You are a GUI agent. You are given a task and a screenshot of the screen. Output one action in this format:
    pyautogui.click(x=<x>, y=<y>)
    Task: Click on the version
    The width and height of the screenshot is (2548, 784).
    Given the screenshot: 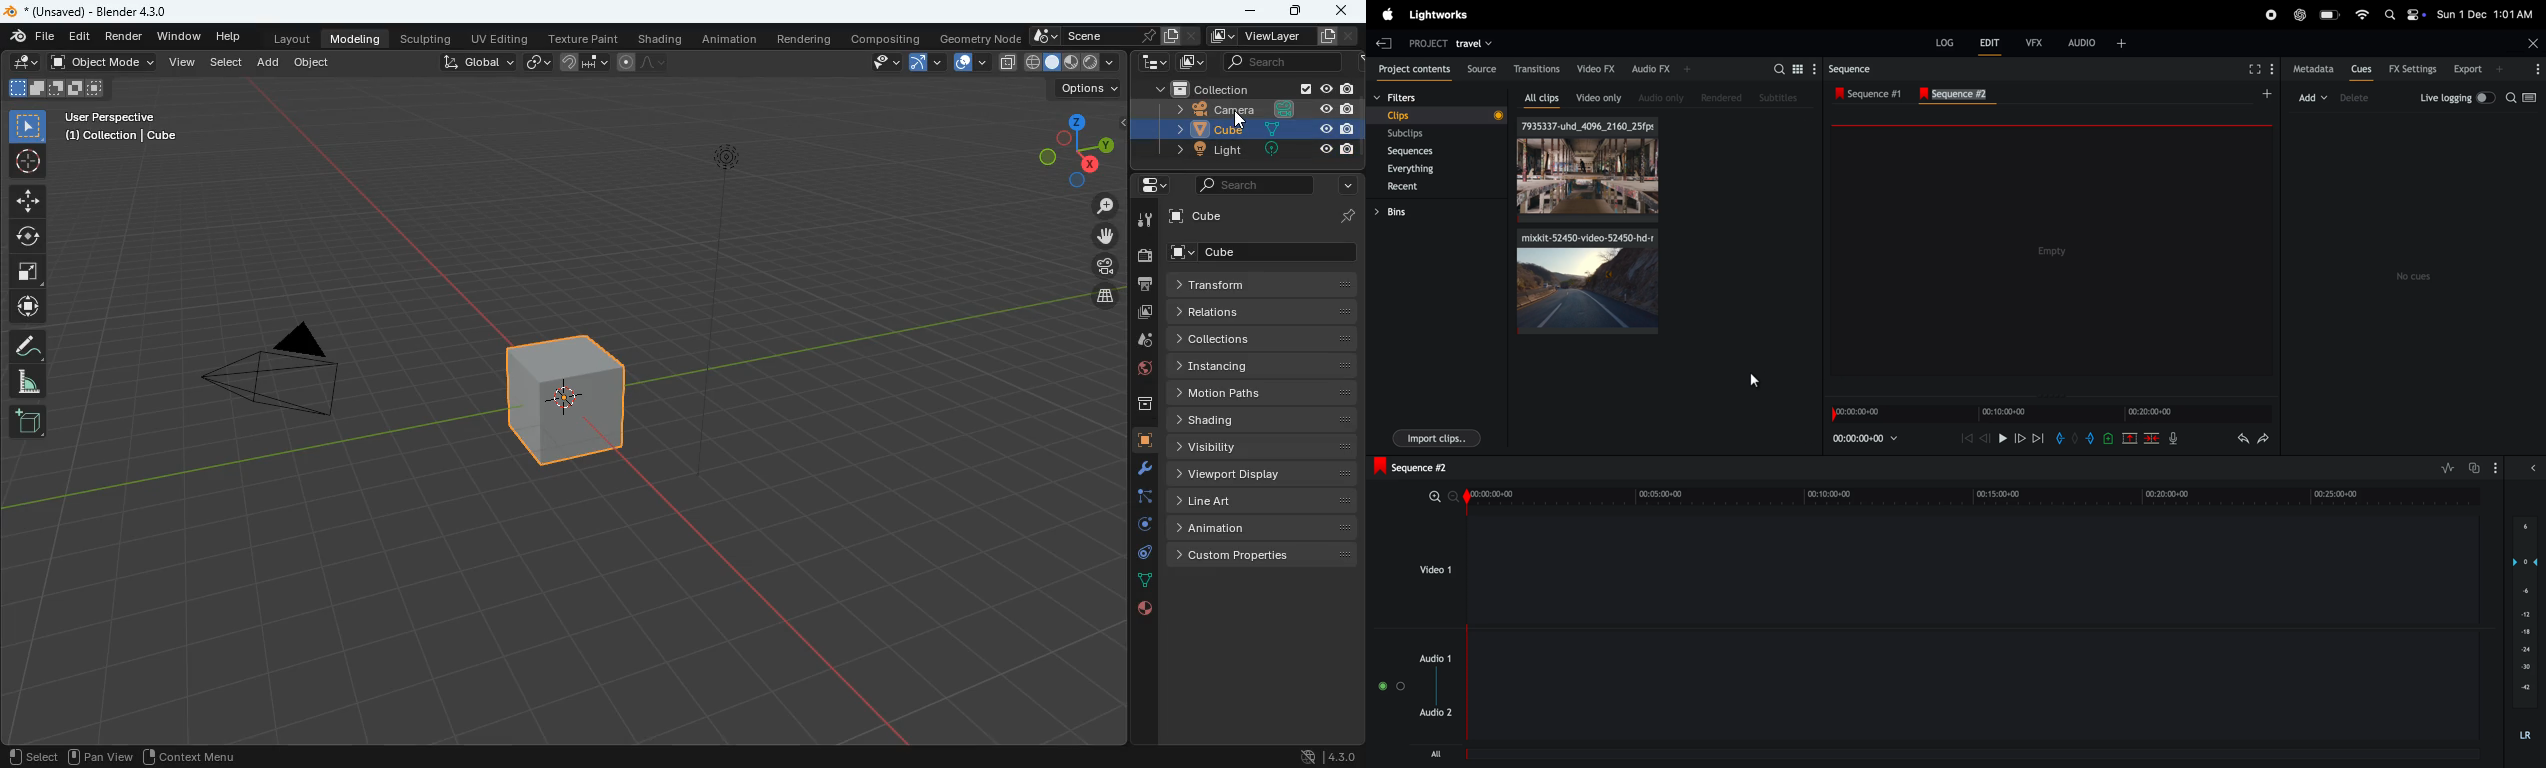 What is the action you would take?
    pyautogui.click(x=1320, y=757)
    